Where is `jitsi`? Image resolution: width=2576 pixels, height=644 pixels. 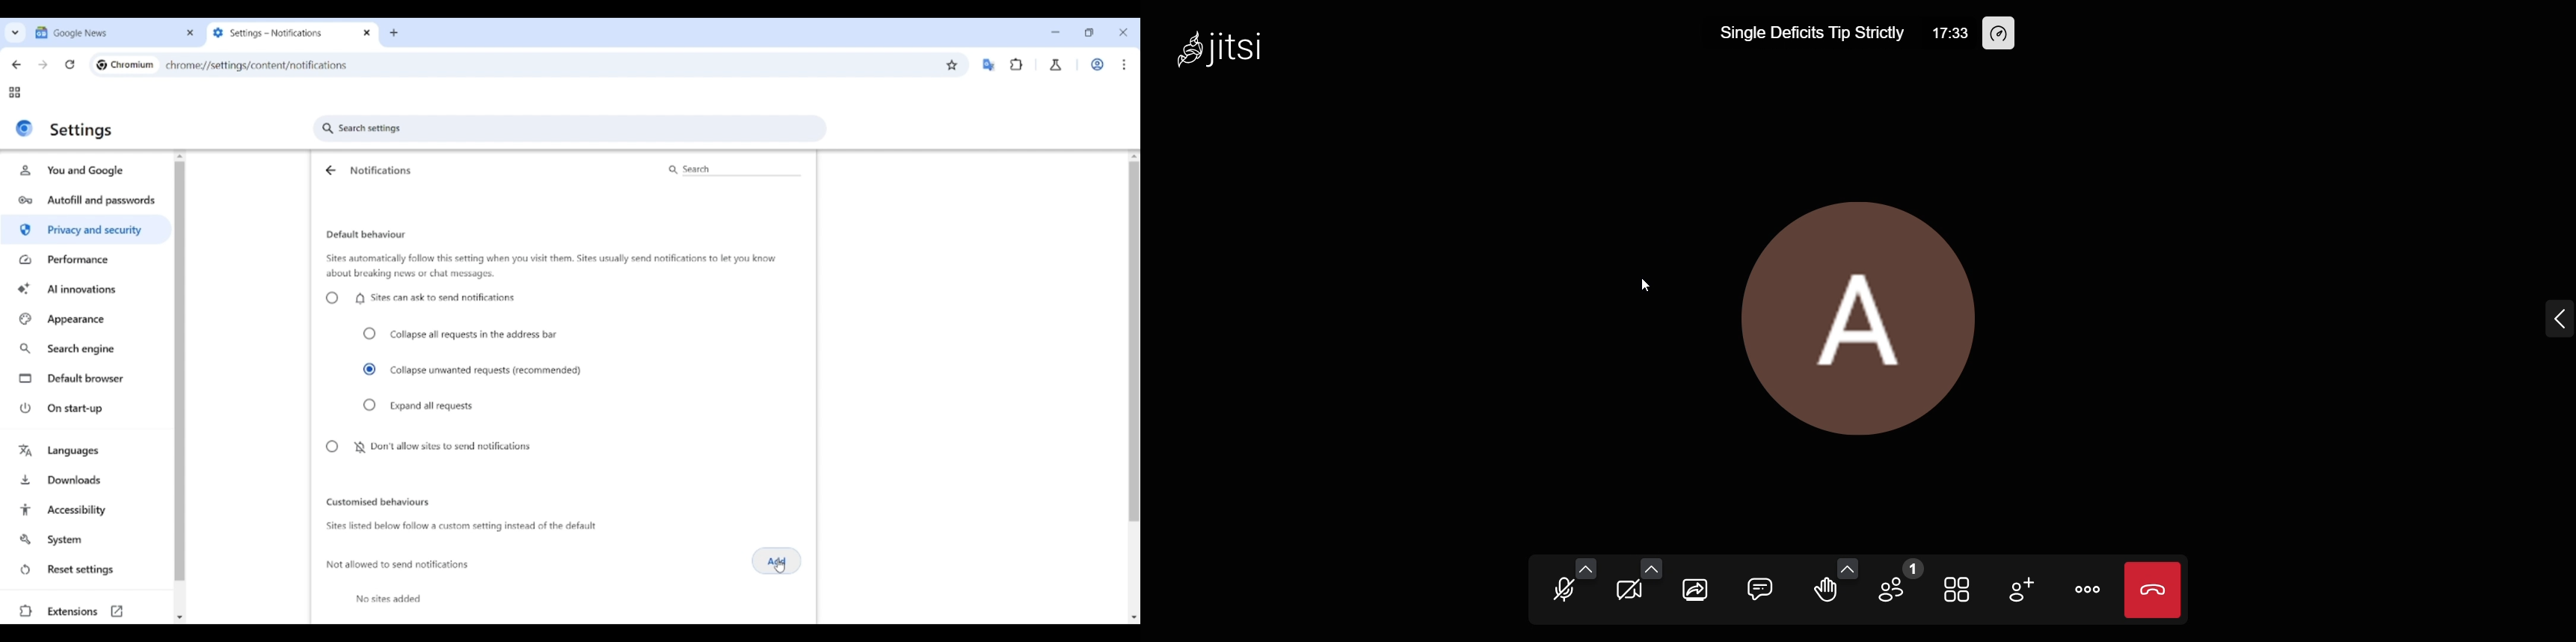
jitsi is located at coordinates (1249, 47).